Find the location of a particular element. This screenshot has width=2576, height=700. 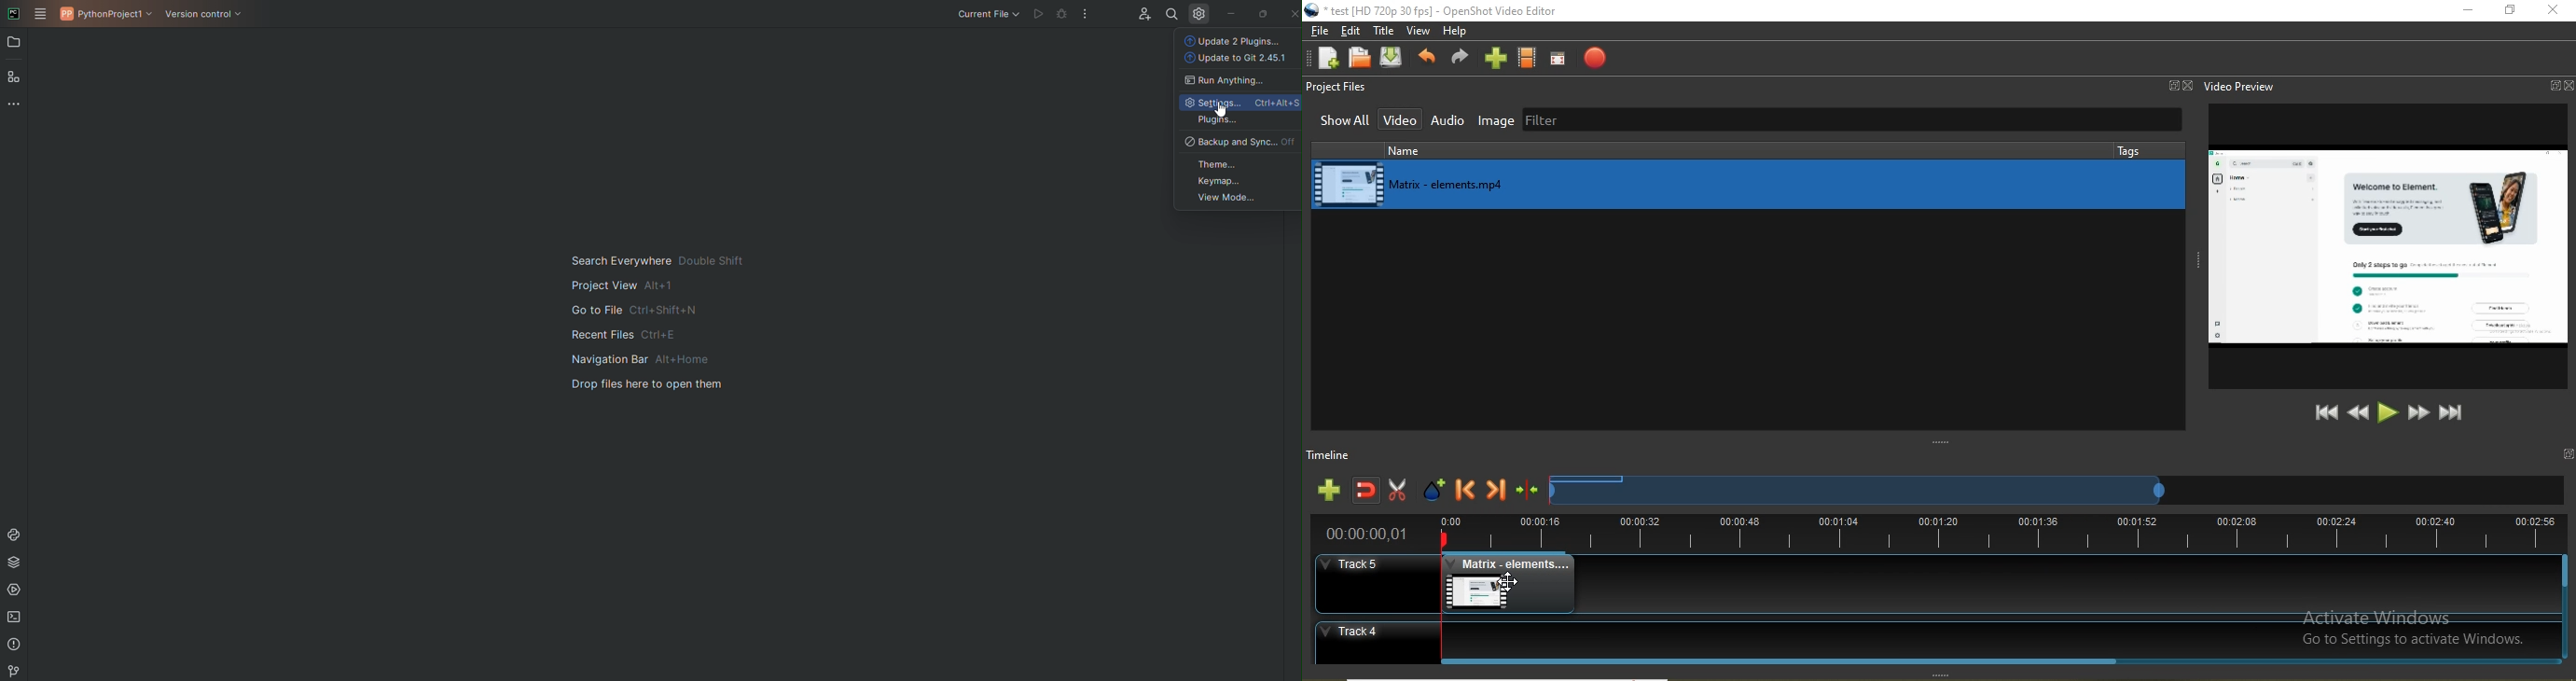

Rewind  is located at coordinates (2359, 411).